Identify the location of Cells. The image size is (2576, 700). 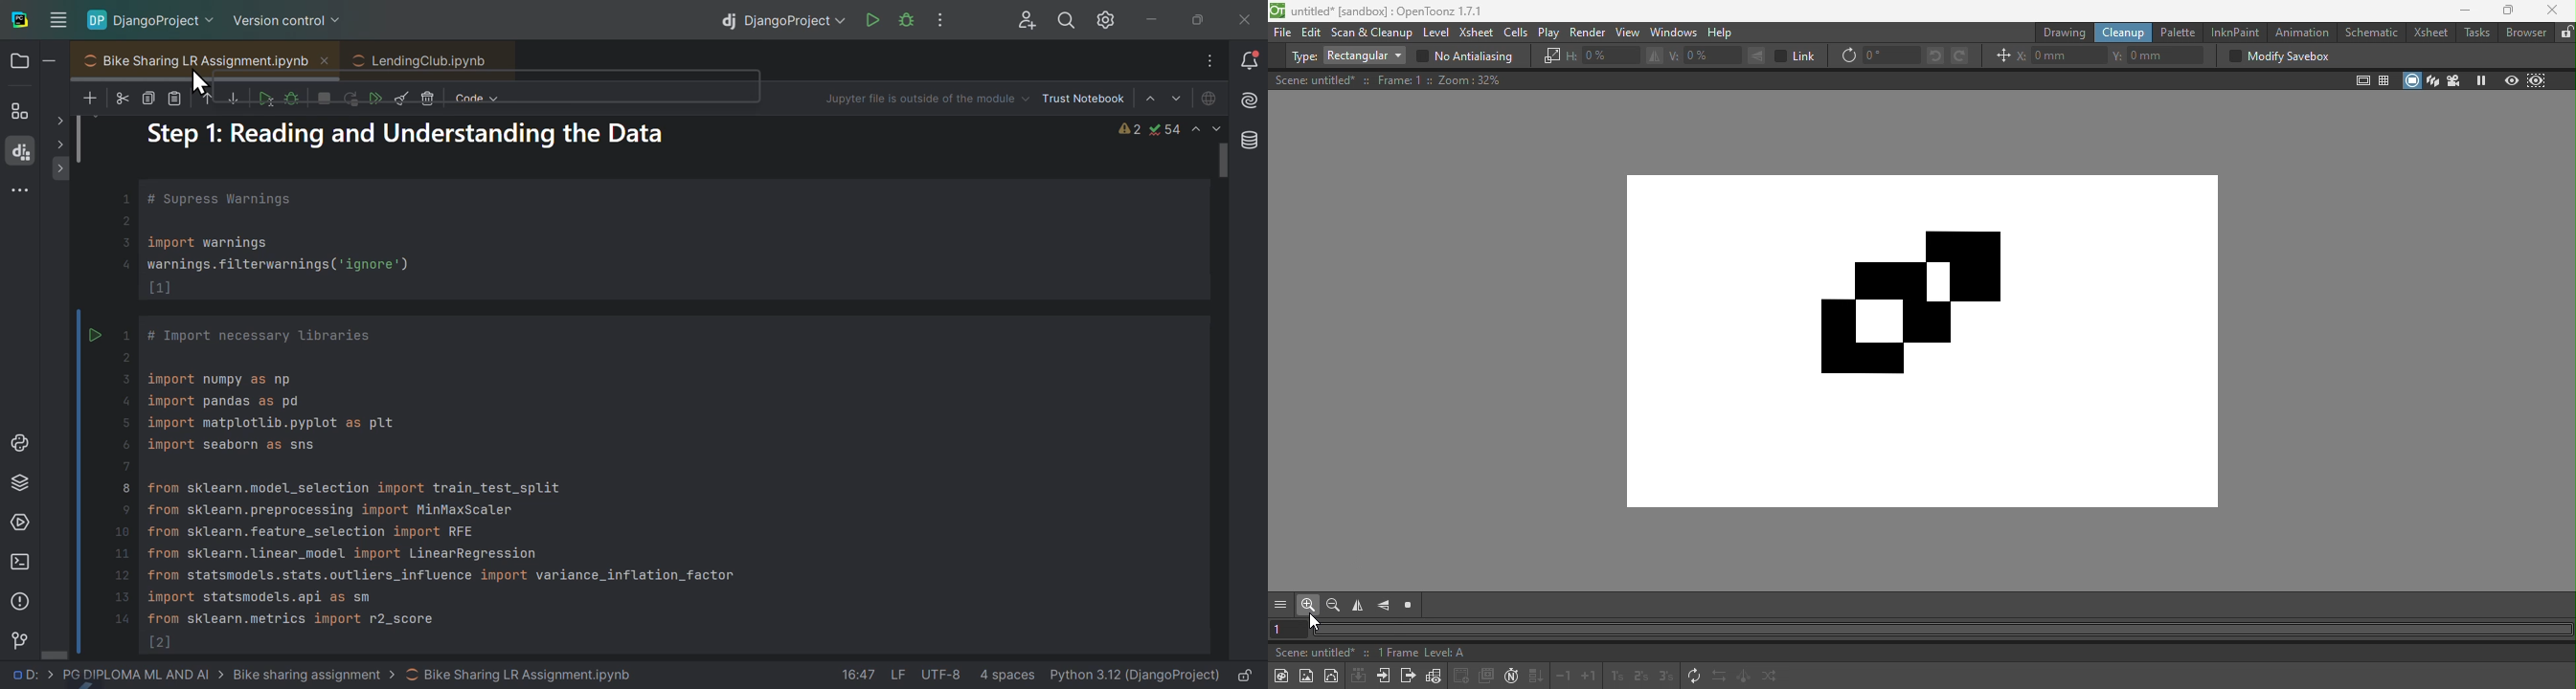
(1515, 33).